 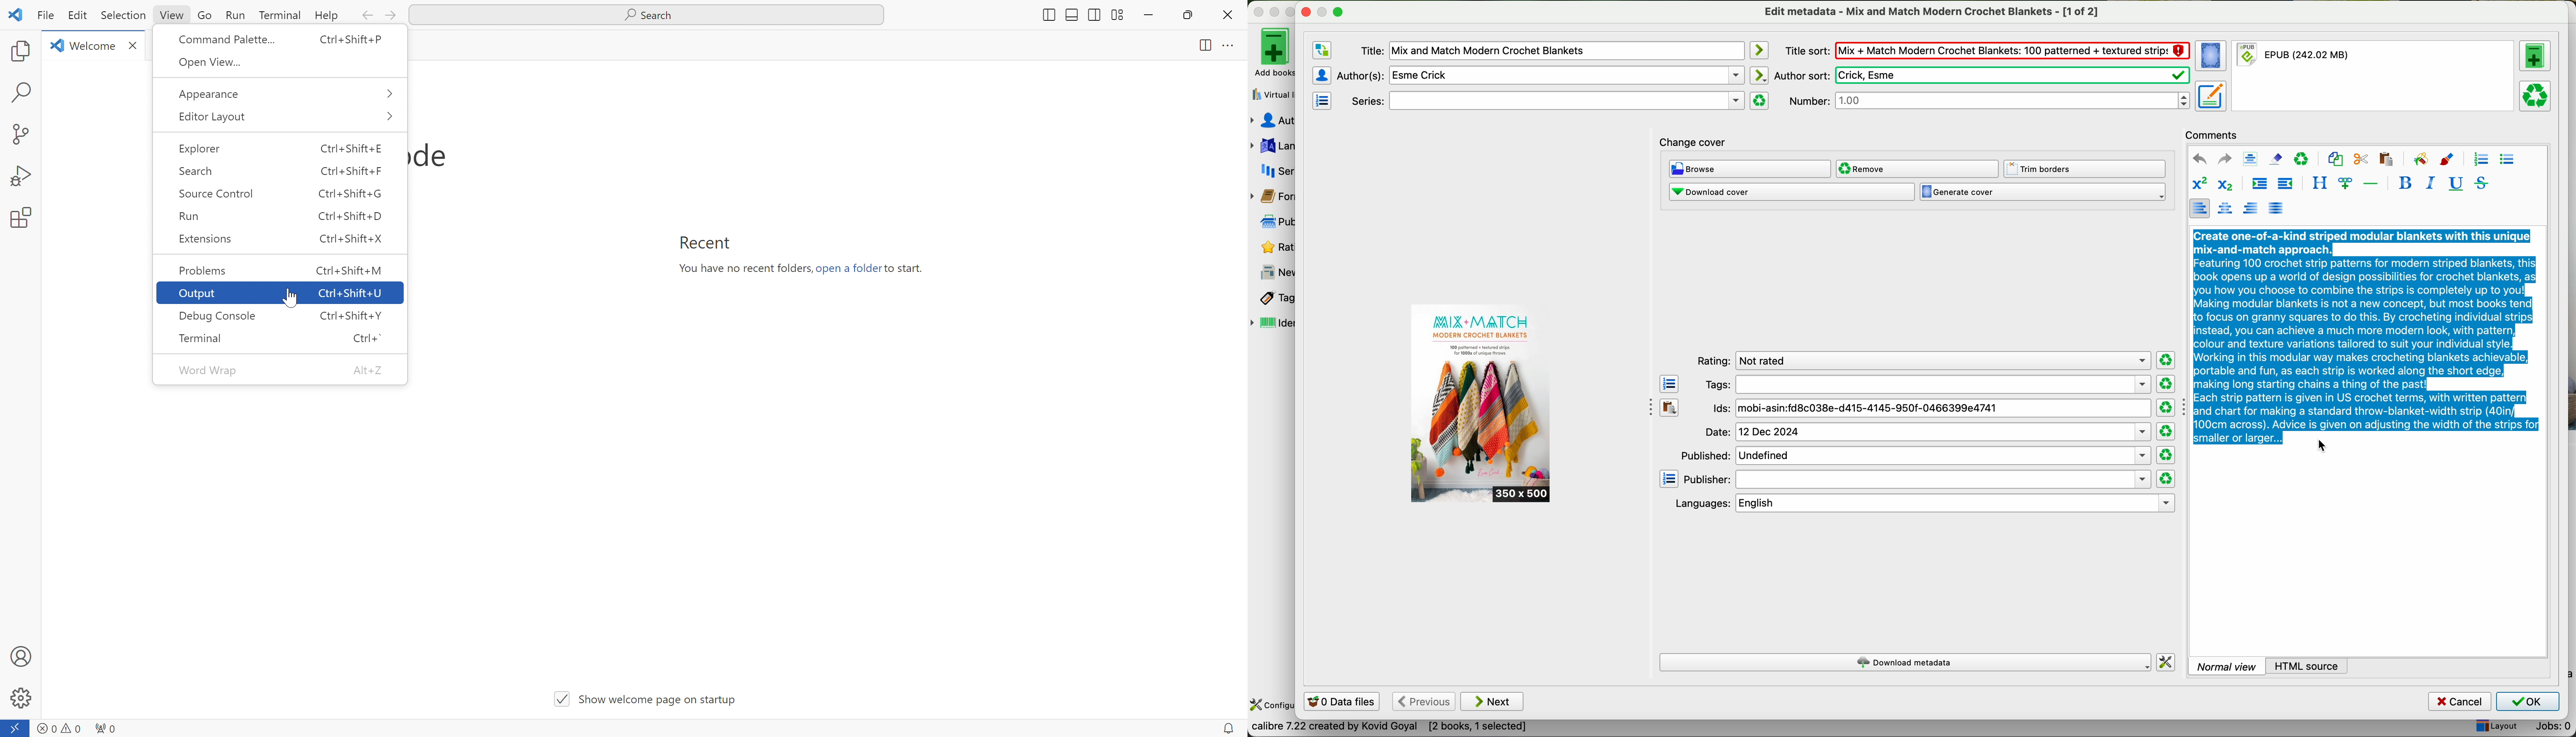 What do you see at coordinates (1272, 121) in the screenshot?
I see `authors` at bounding box center [1272, 121].